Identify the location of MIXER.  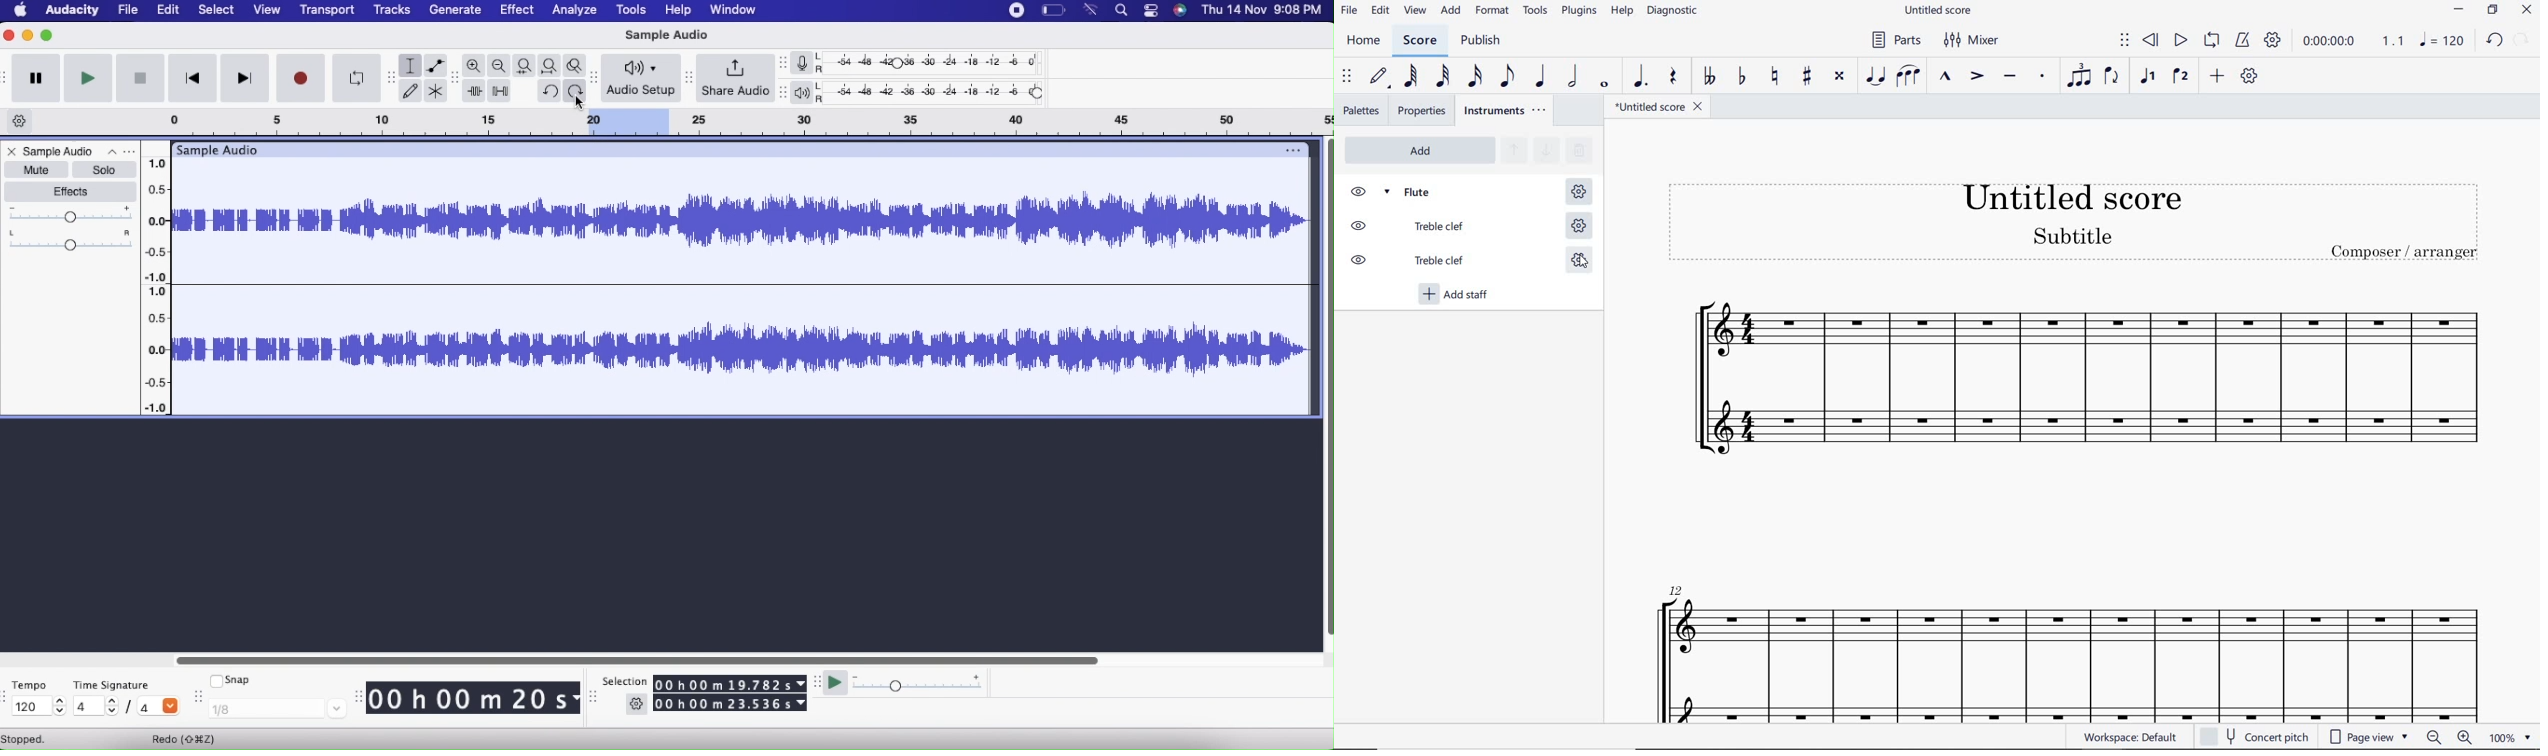
(1973, 42).